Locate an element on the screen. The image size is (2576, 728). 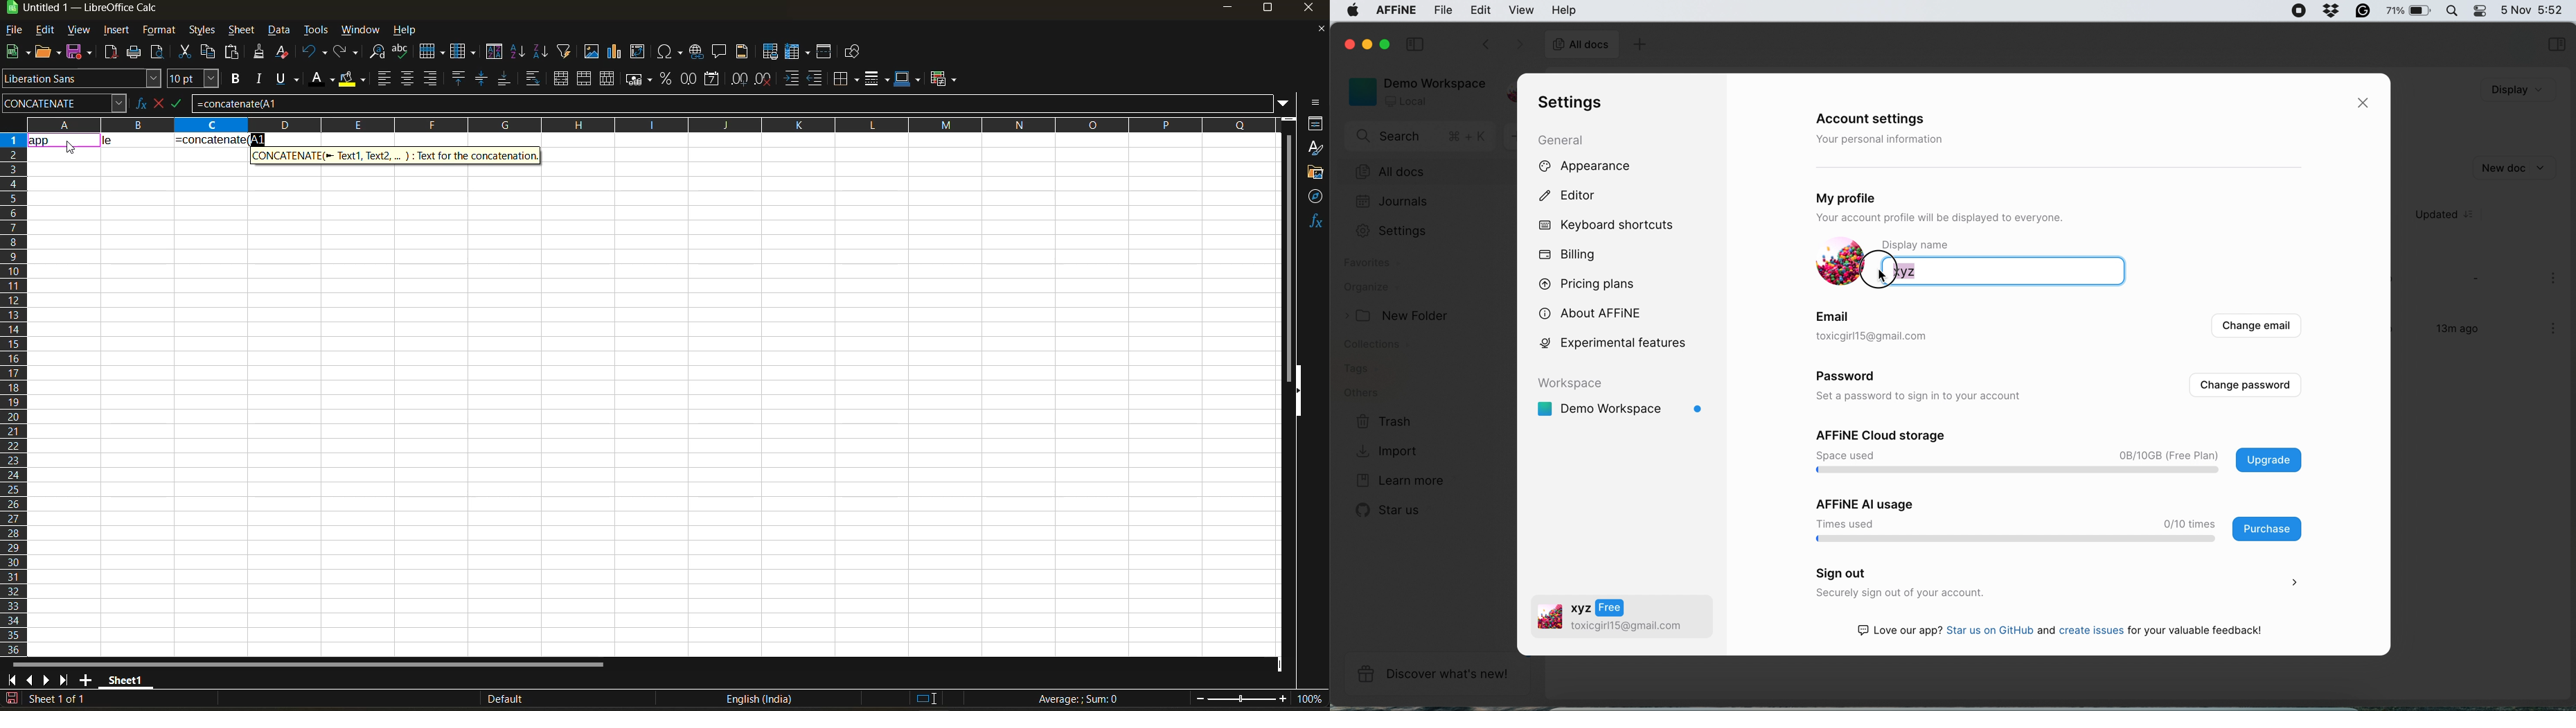
add sheet is located at coordinates (85, 680).